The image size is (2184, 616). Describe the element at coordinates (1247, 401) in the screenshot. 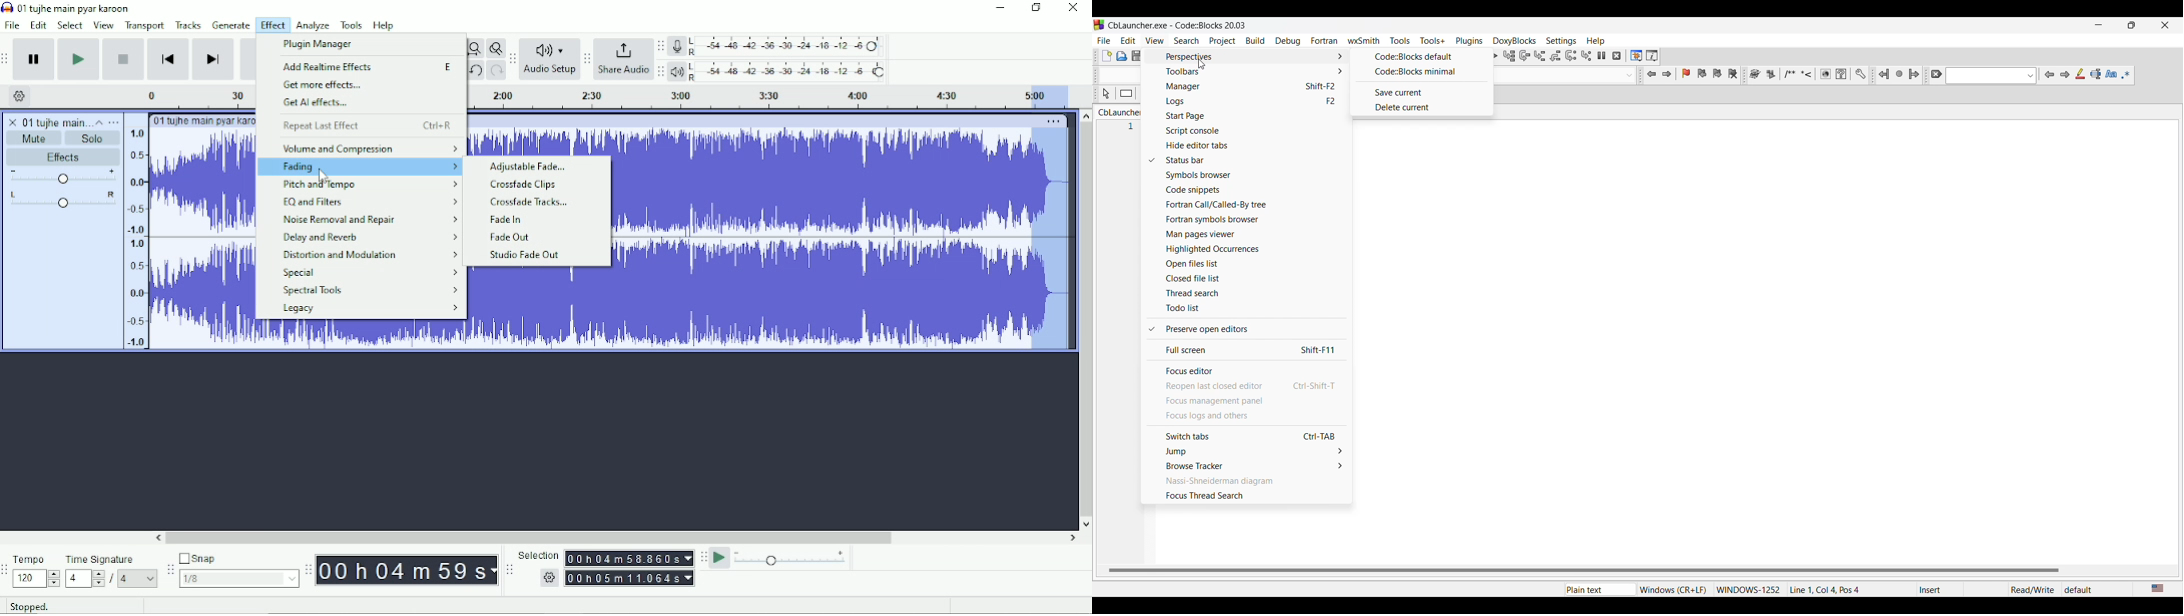

I see `Focus management panel` at that location.